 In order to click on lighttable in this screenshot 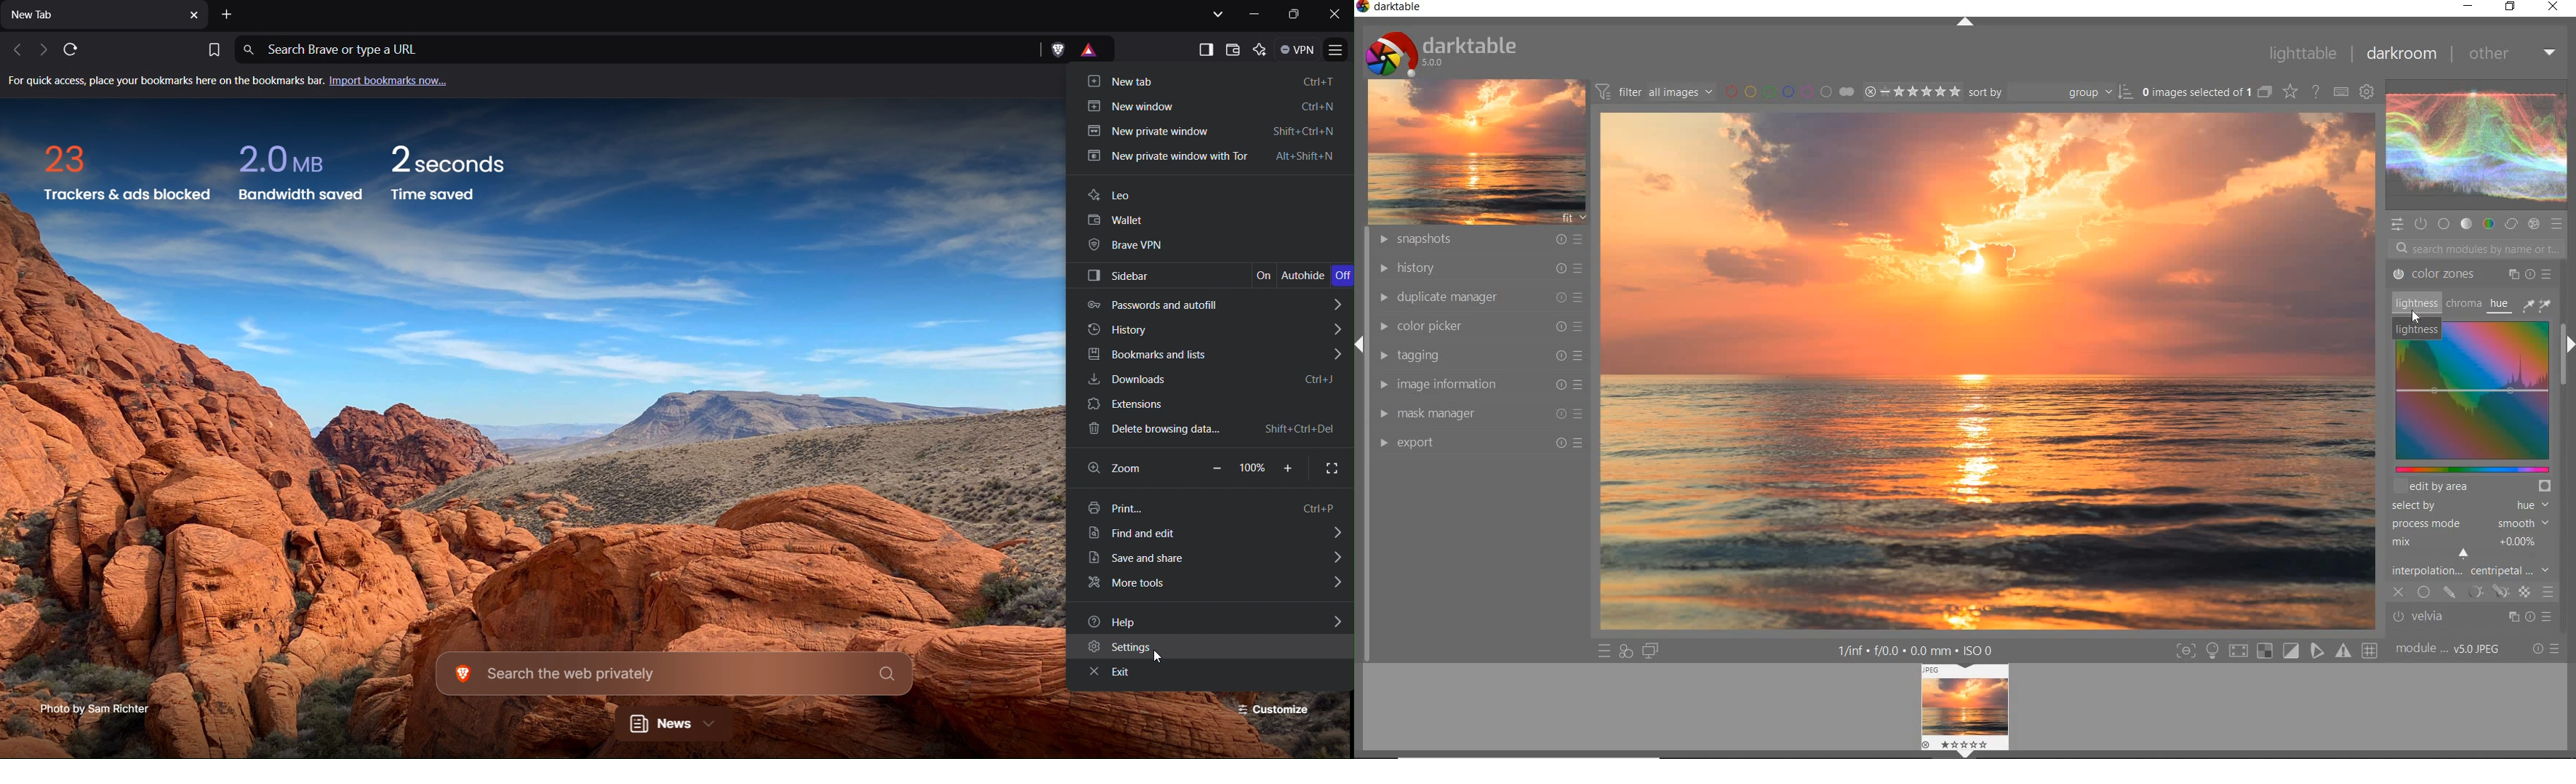, I will do `click(2301, 53)`.